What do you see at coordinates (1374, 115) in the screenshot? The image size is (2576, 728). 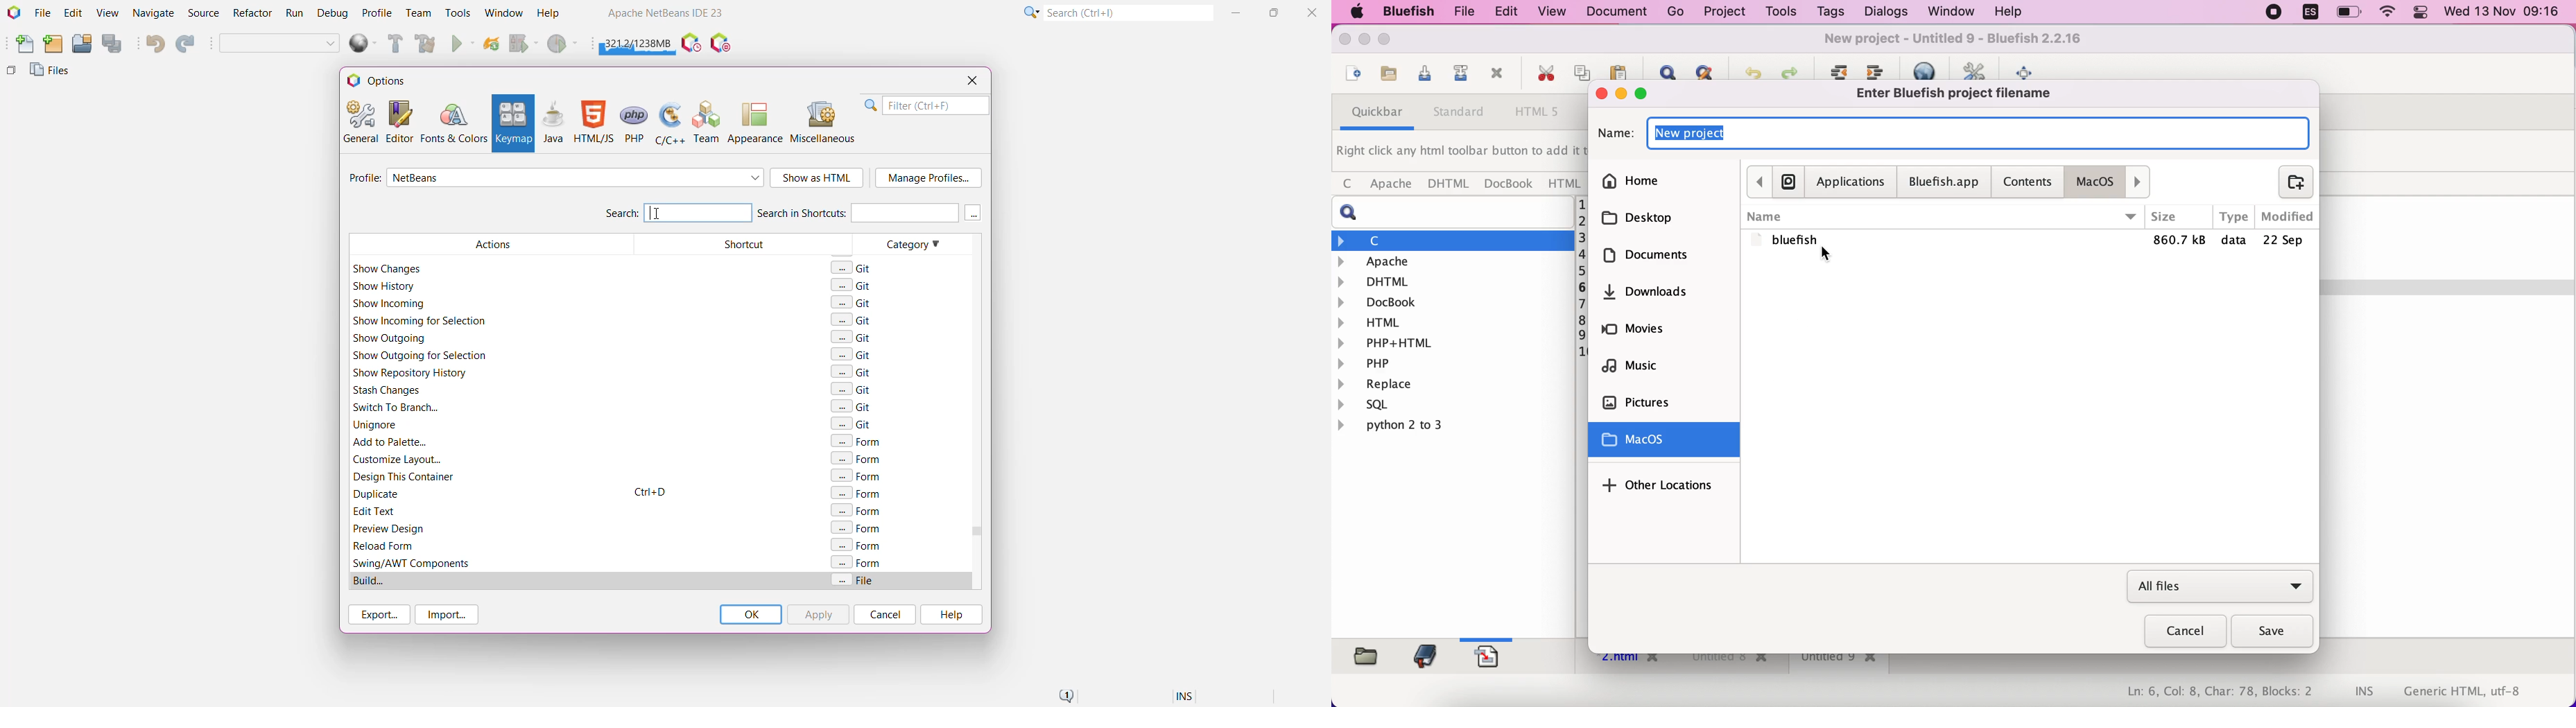 I see `quickbar` at bounding box center [1374, 115].